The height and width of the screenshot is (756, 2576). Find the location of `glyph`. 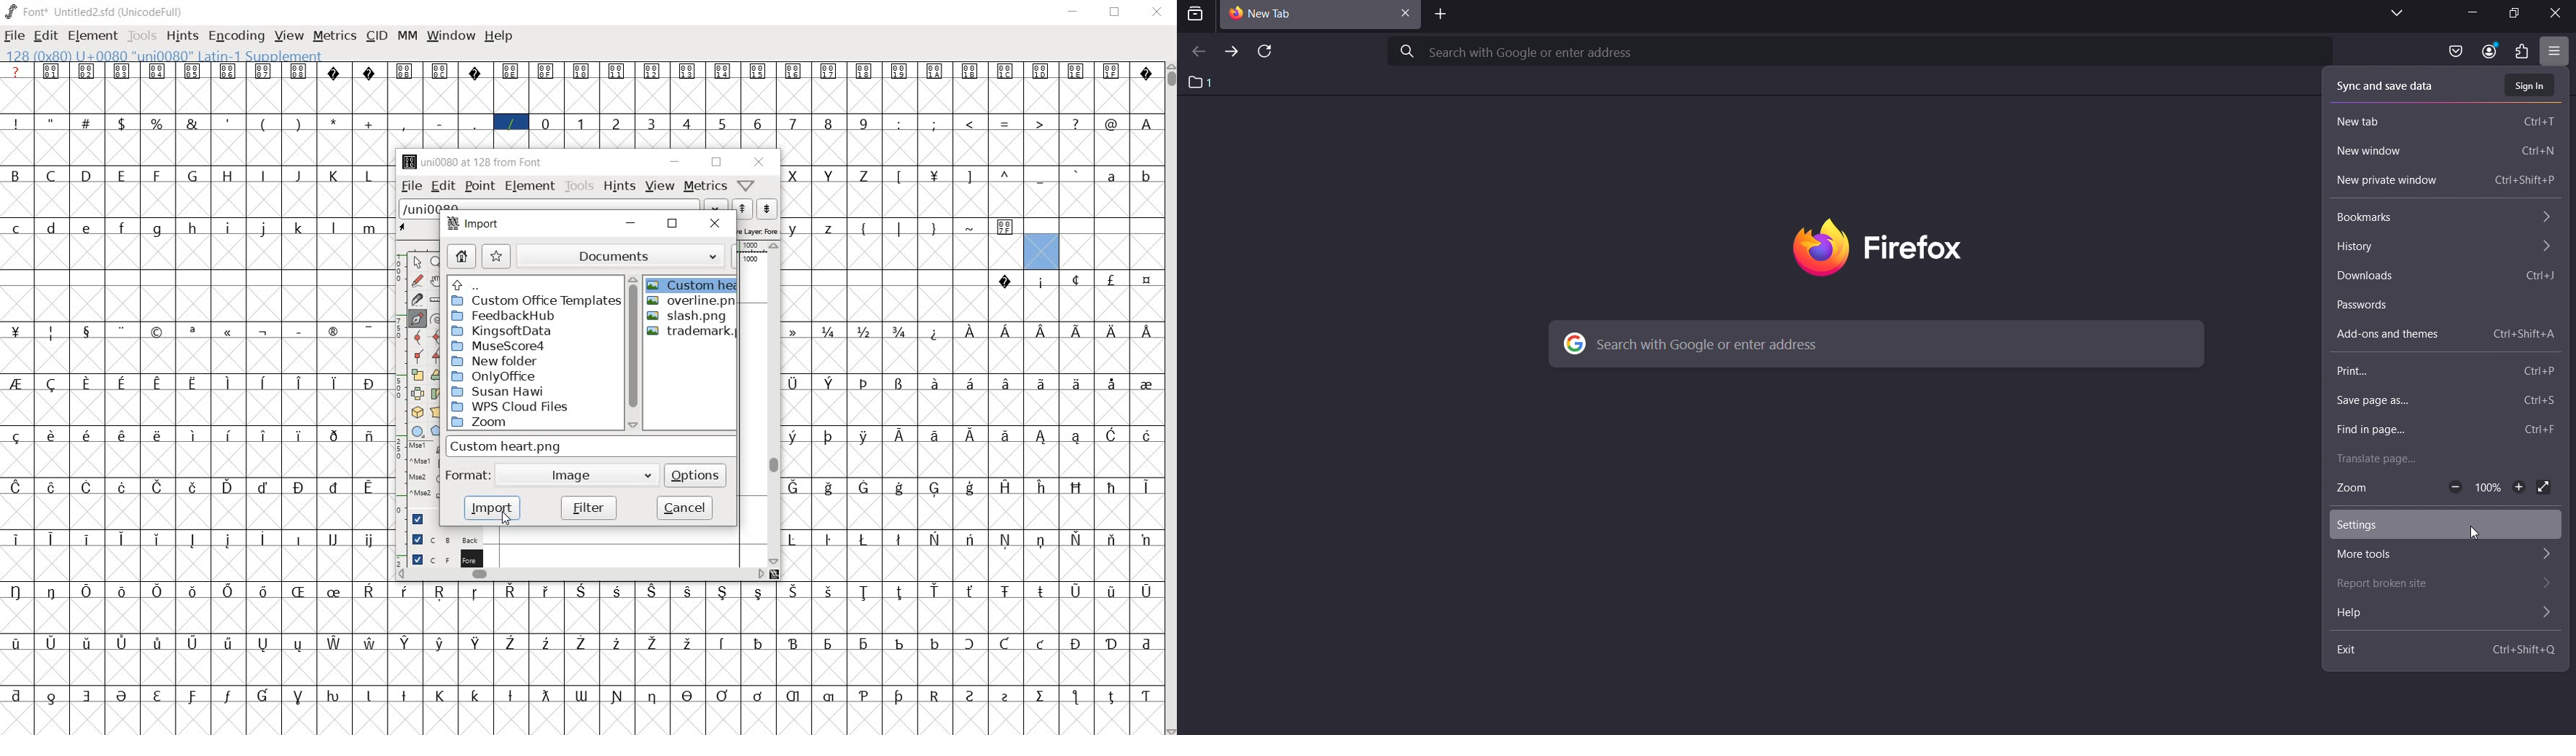

glyph is located at coordinates (1147, 386).